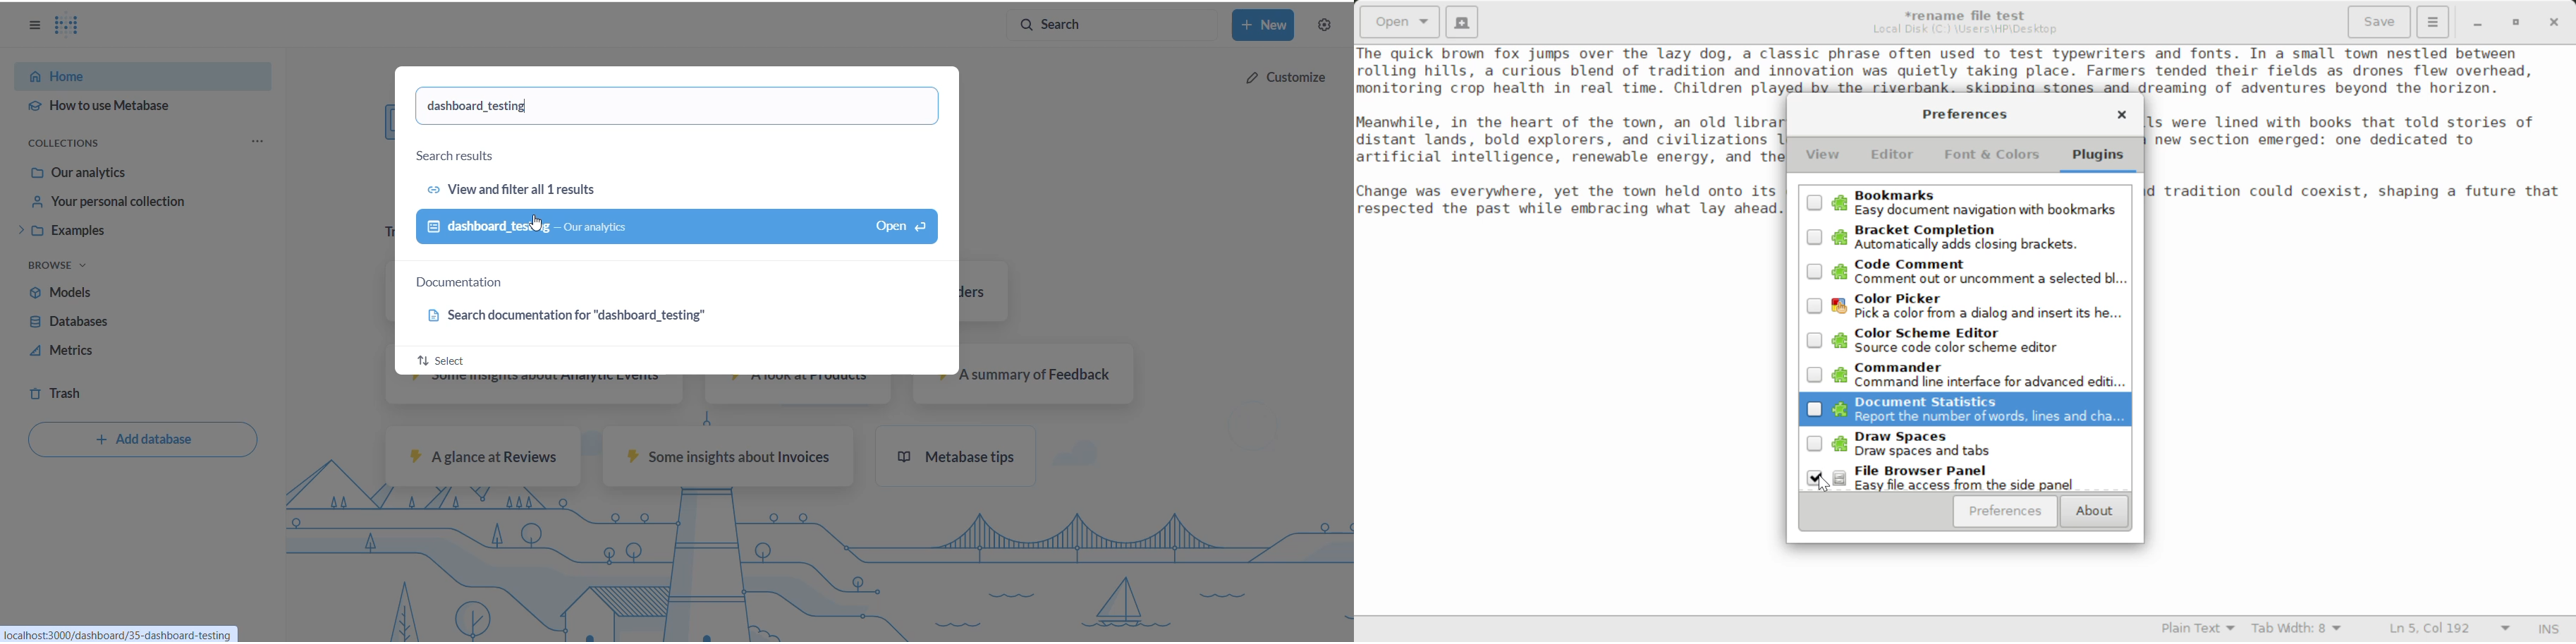 The image size is (2576, 644). What do you see at coordinates (468, 154) in the screenshot?
I see `search result ` at bounding box center [468, 154].